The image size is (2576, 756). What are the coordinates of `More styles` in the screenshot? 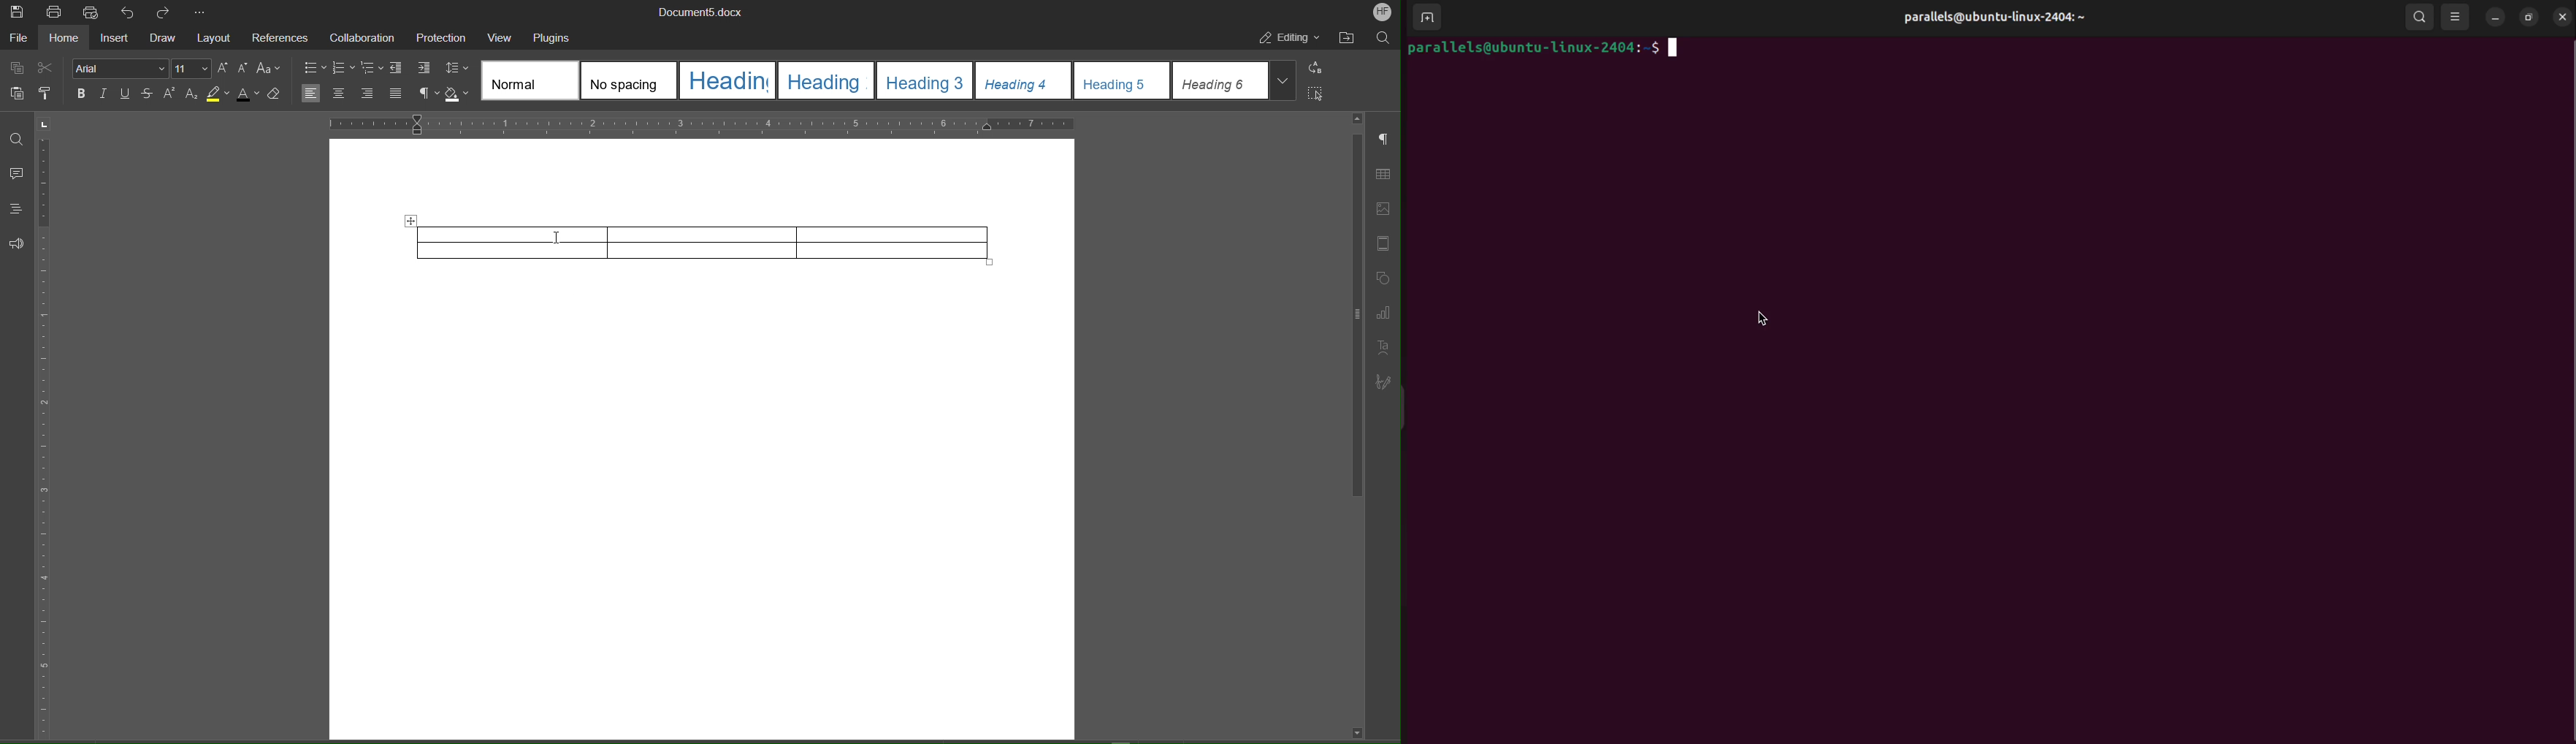 It's located at (1283, 79).